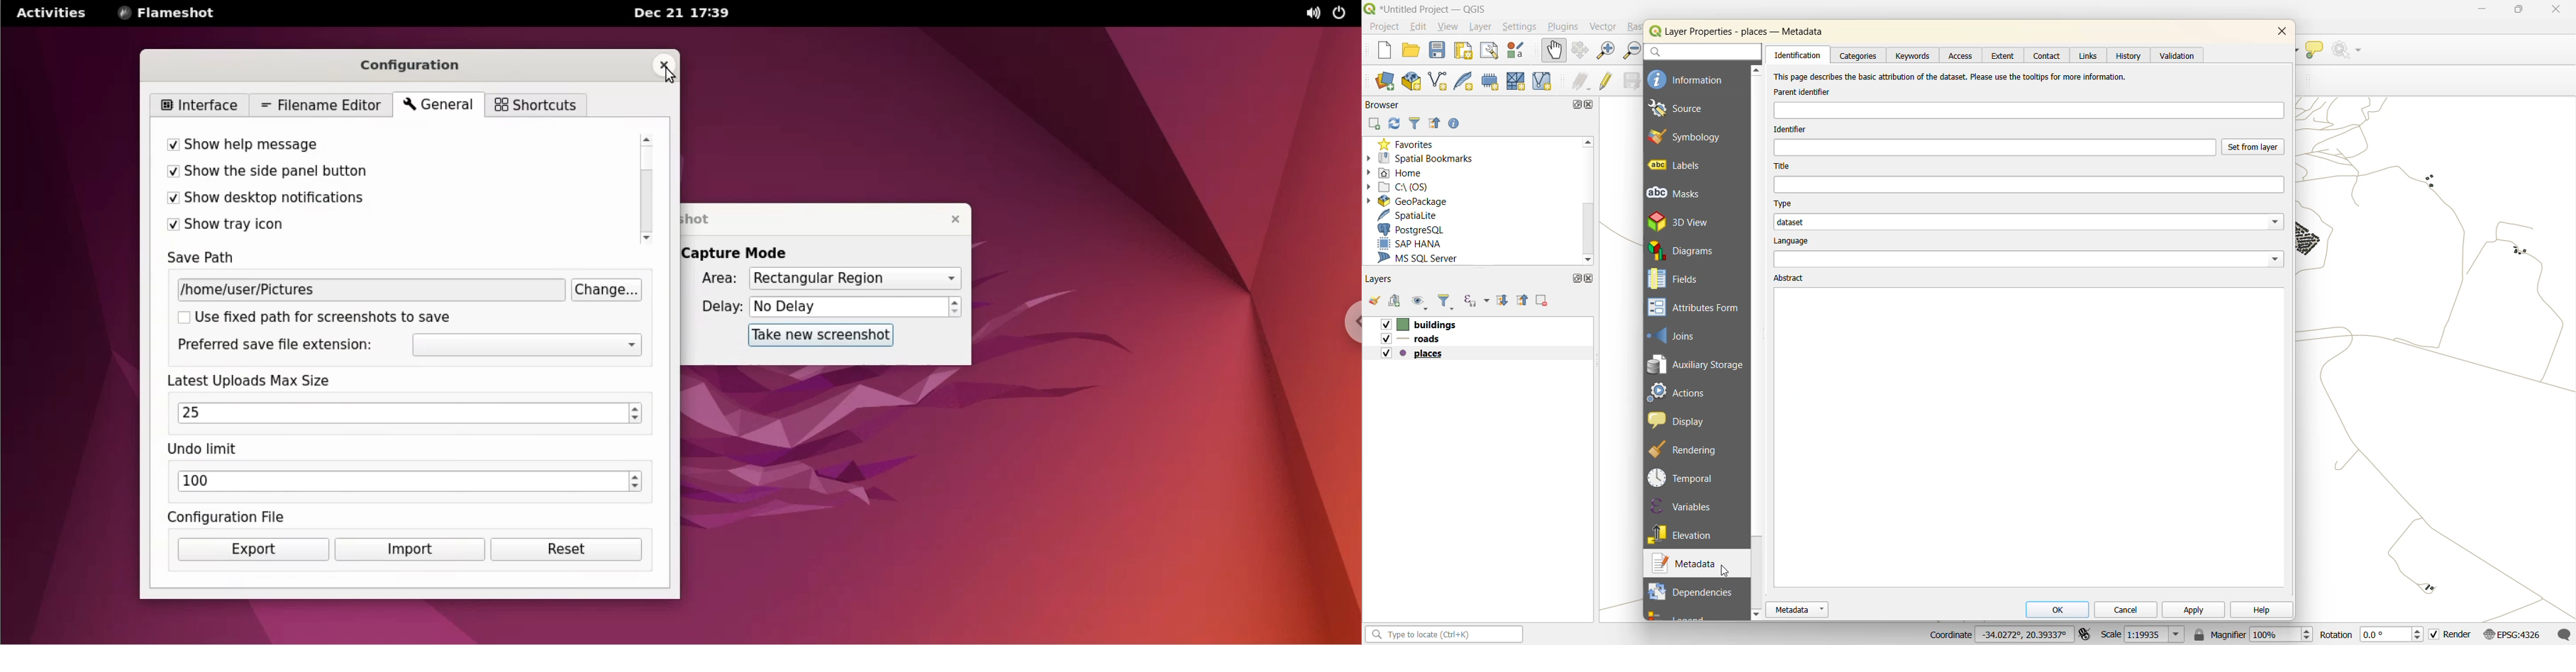 The height and width of the screenshot is (672, 2576). What do you see at coordinates (374, 199) in the screenshot?
I see `show desktop notification checkbox` at bounding box center [374, 199].